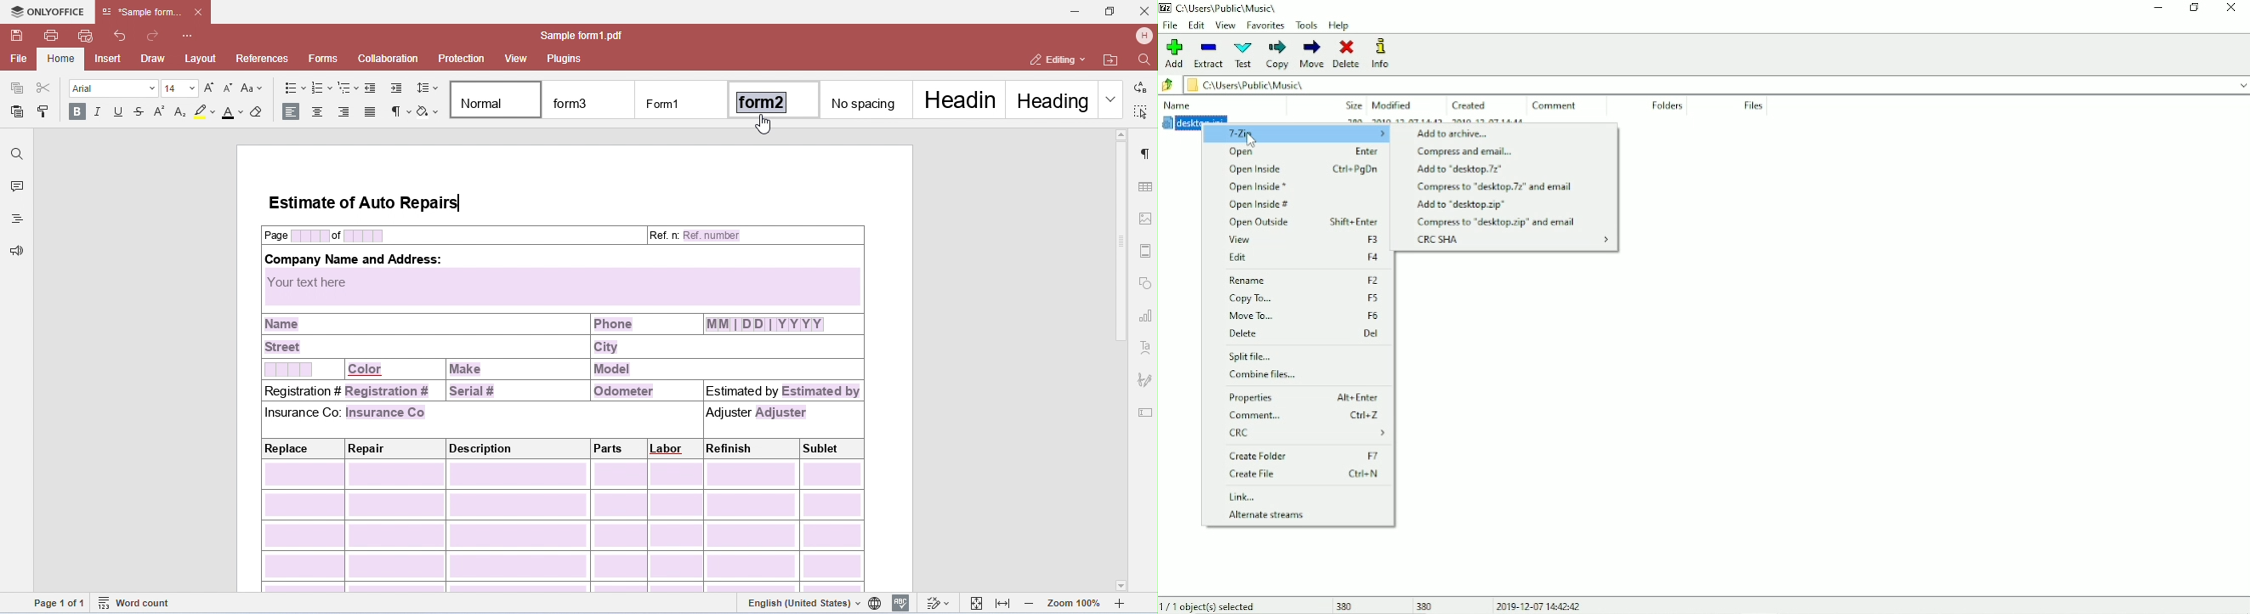  Describe the element at coordinates (1607, 241) in the screenshot. I see `expand` at that location.